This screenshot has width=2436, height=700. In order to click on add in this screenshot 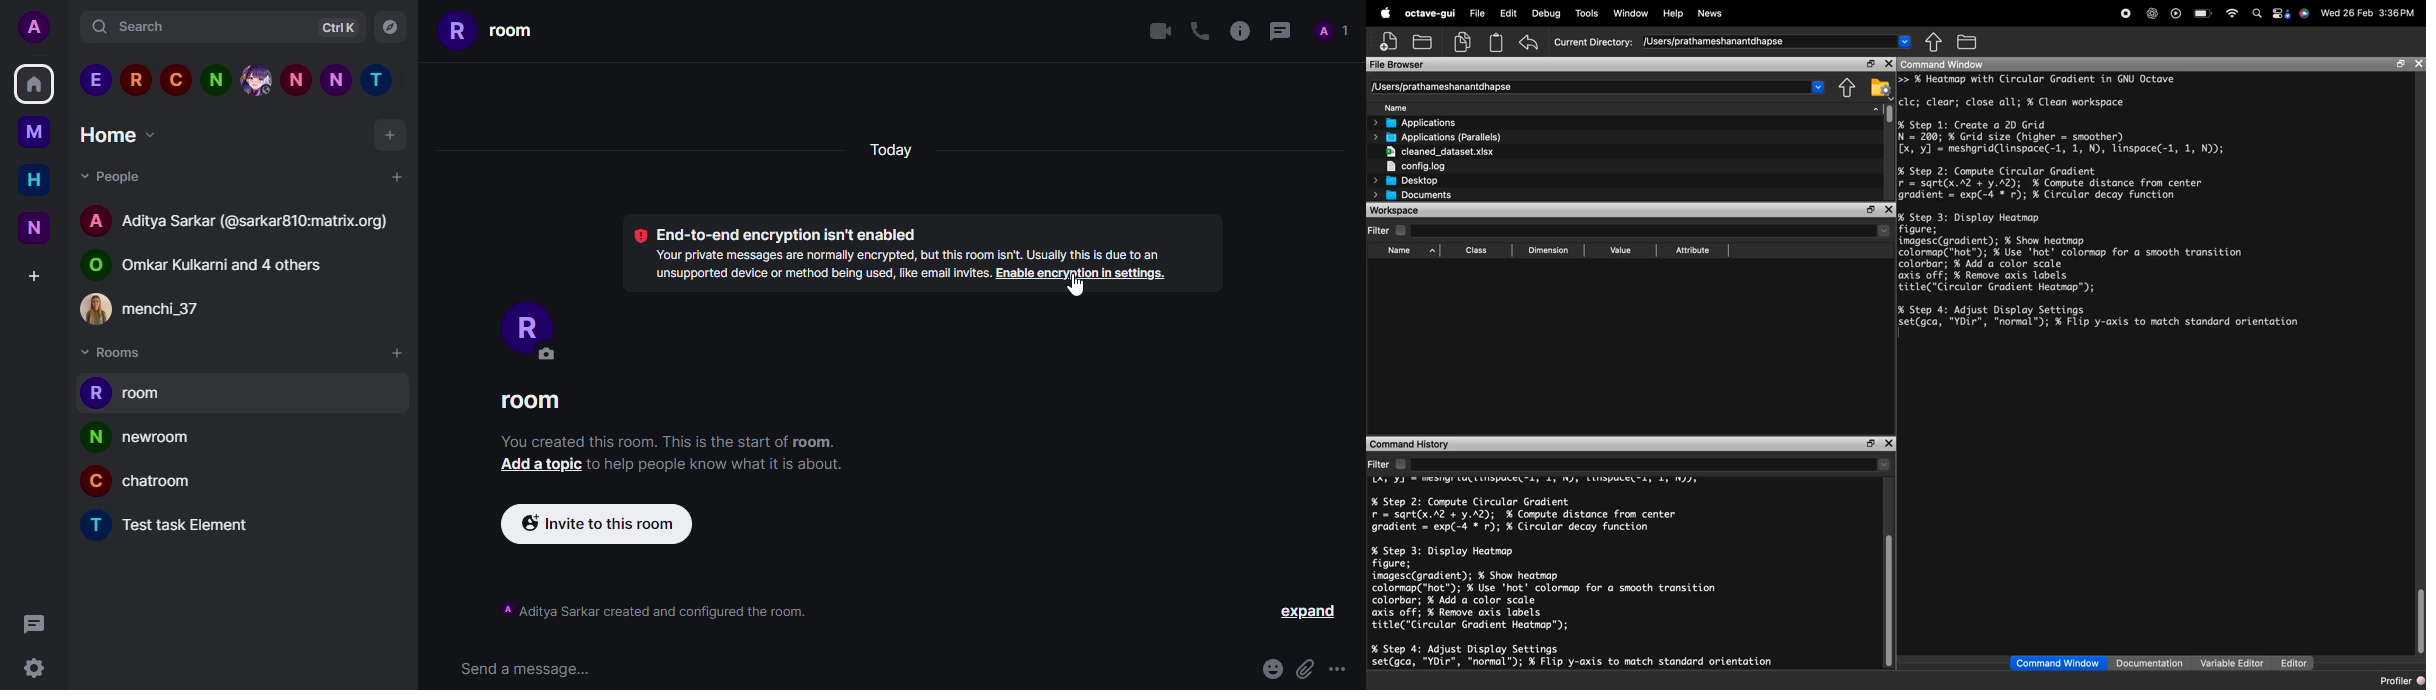, I will do `click(392, 138)`.